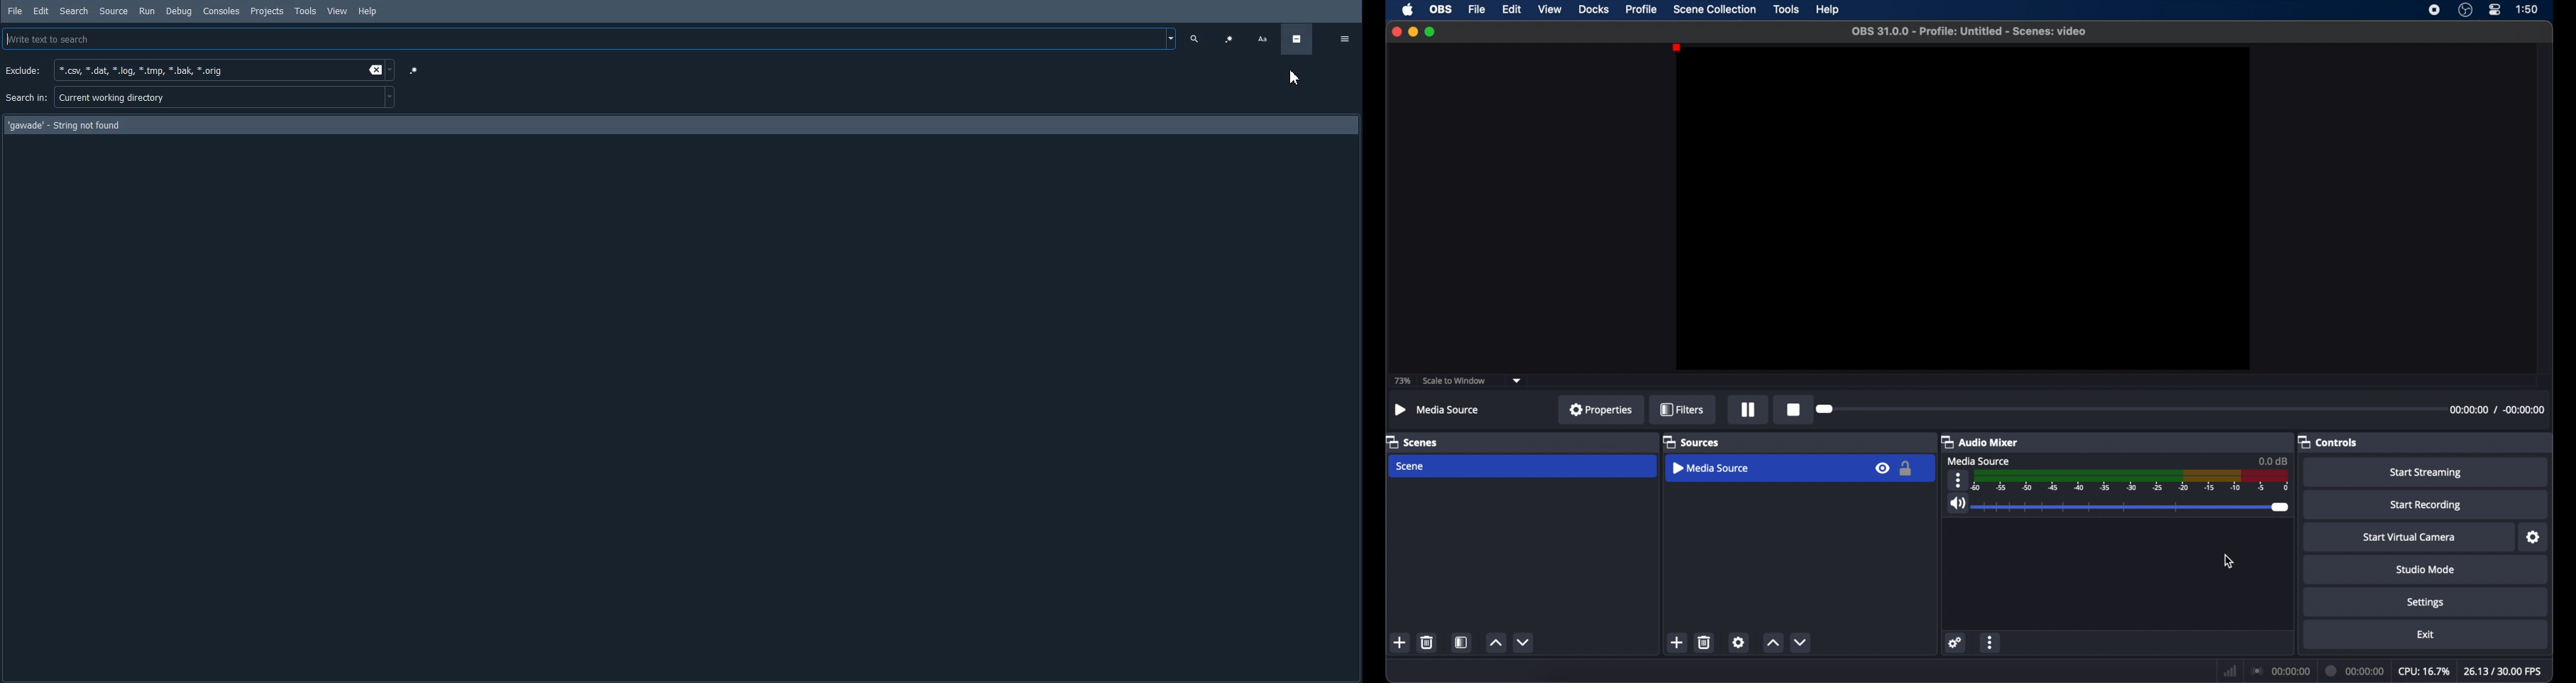  I want to click on settings, so click(1738, 643).